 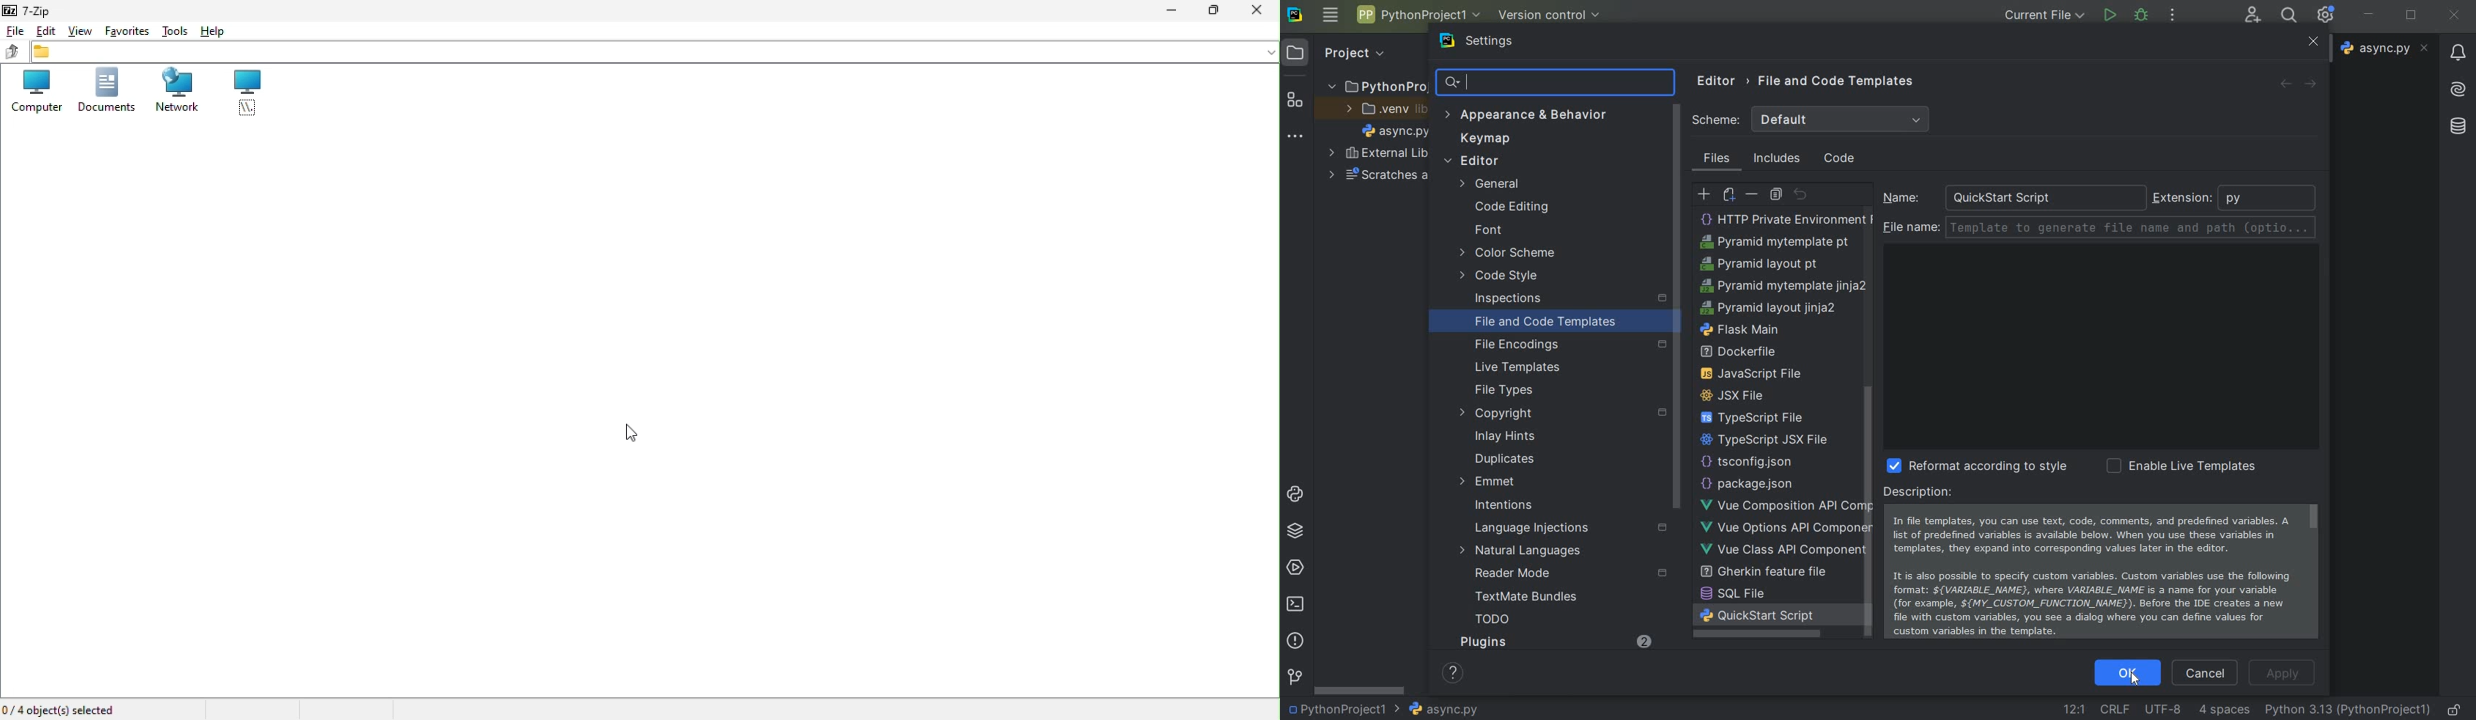 What do you see at coordinates (34, 11) in the screenshot?
I see `7 zip` at bounding box center [34, 11].